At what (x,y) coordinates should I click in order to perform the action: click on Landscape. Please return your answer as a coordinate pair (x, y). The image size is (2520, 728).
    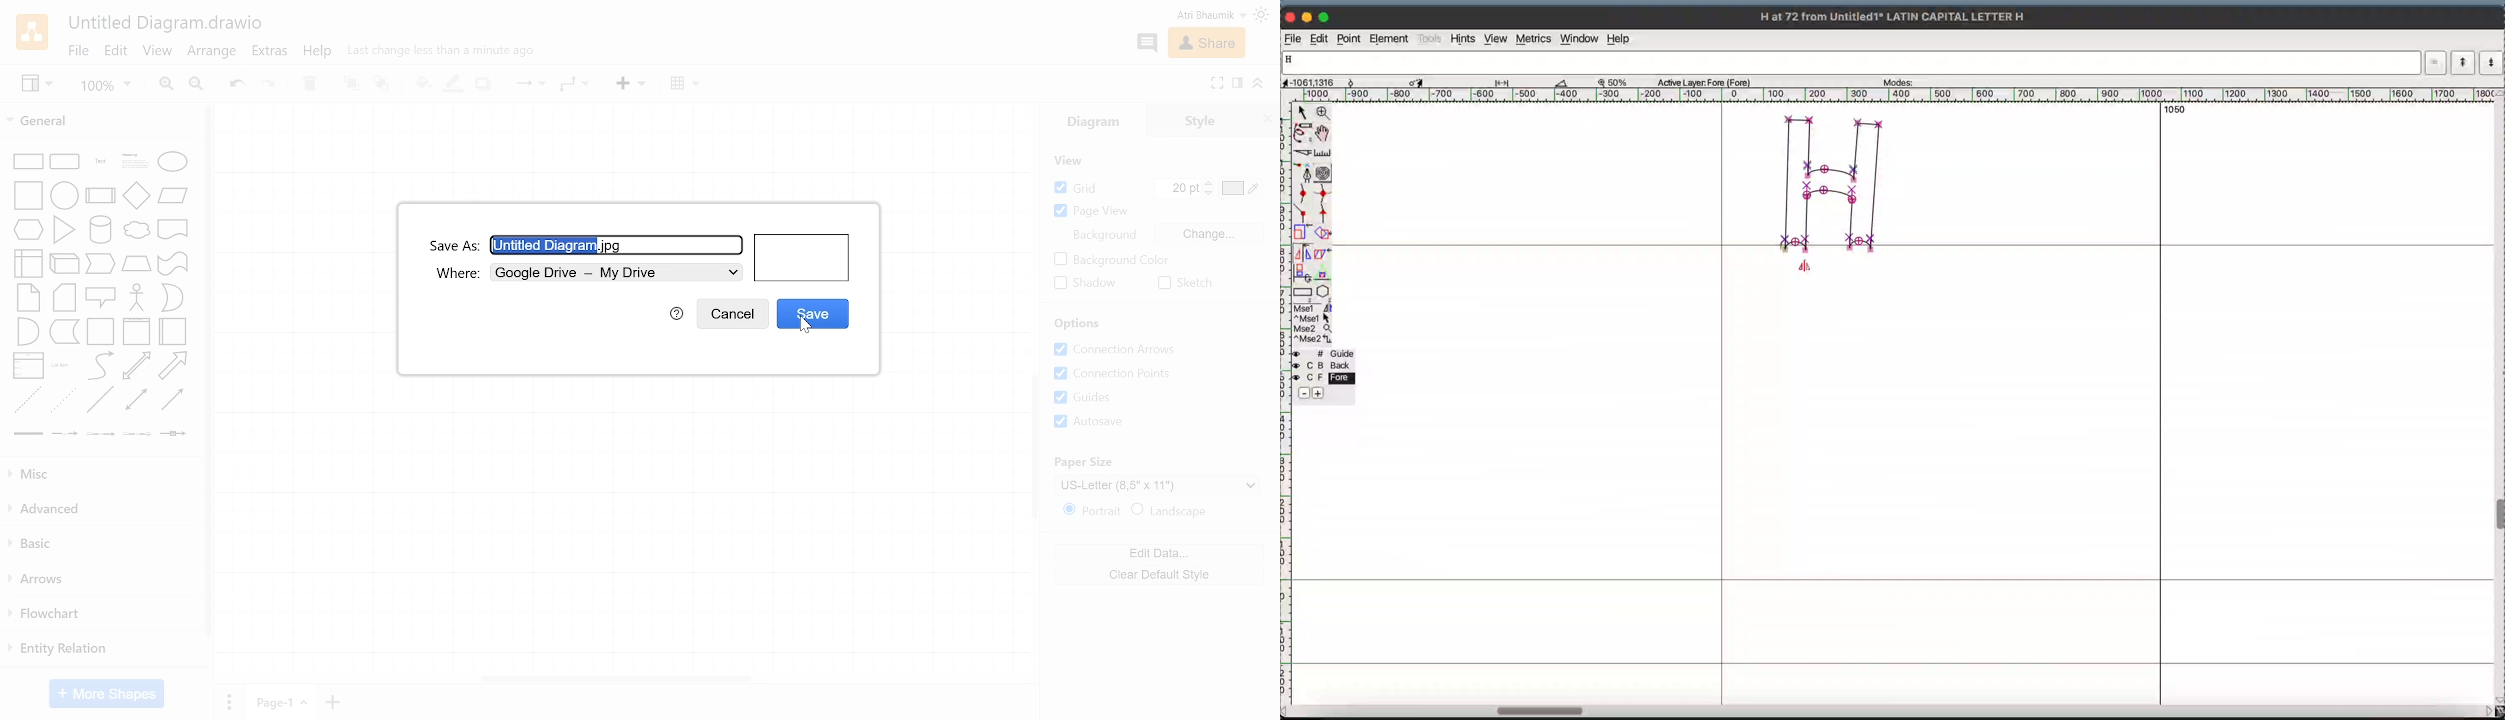
    Looking at the image, I should click on (1180, 510).